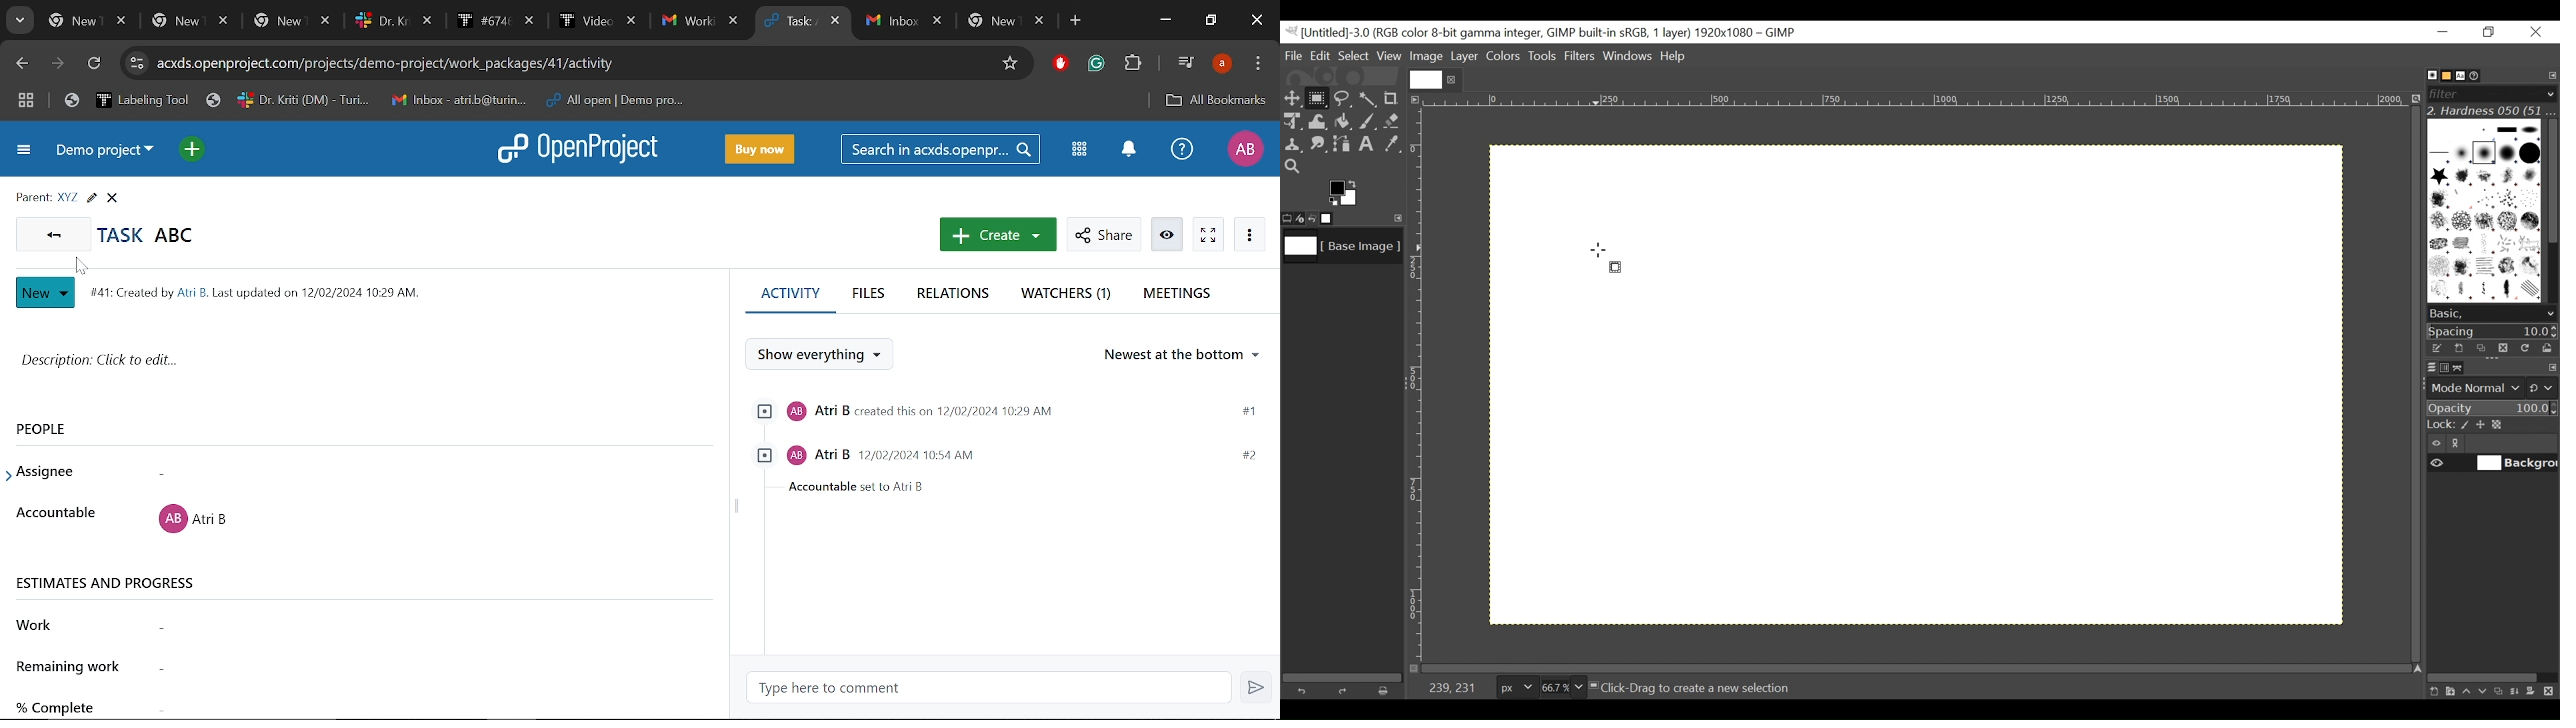 The height and width of the screenshot is (728, 2576). I want to click on Open, so click(2544, 348).